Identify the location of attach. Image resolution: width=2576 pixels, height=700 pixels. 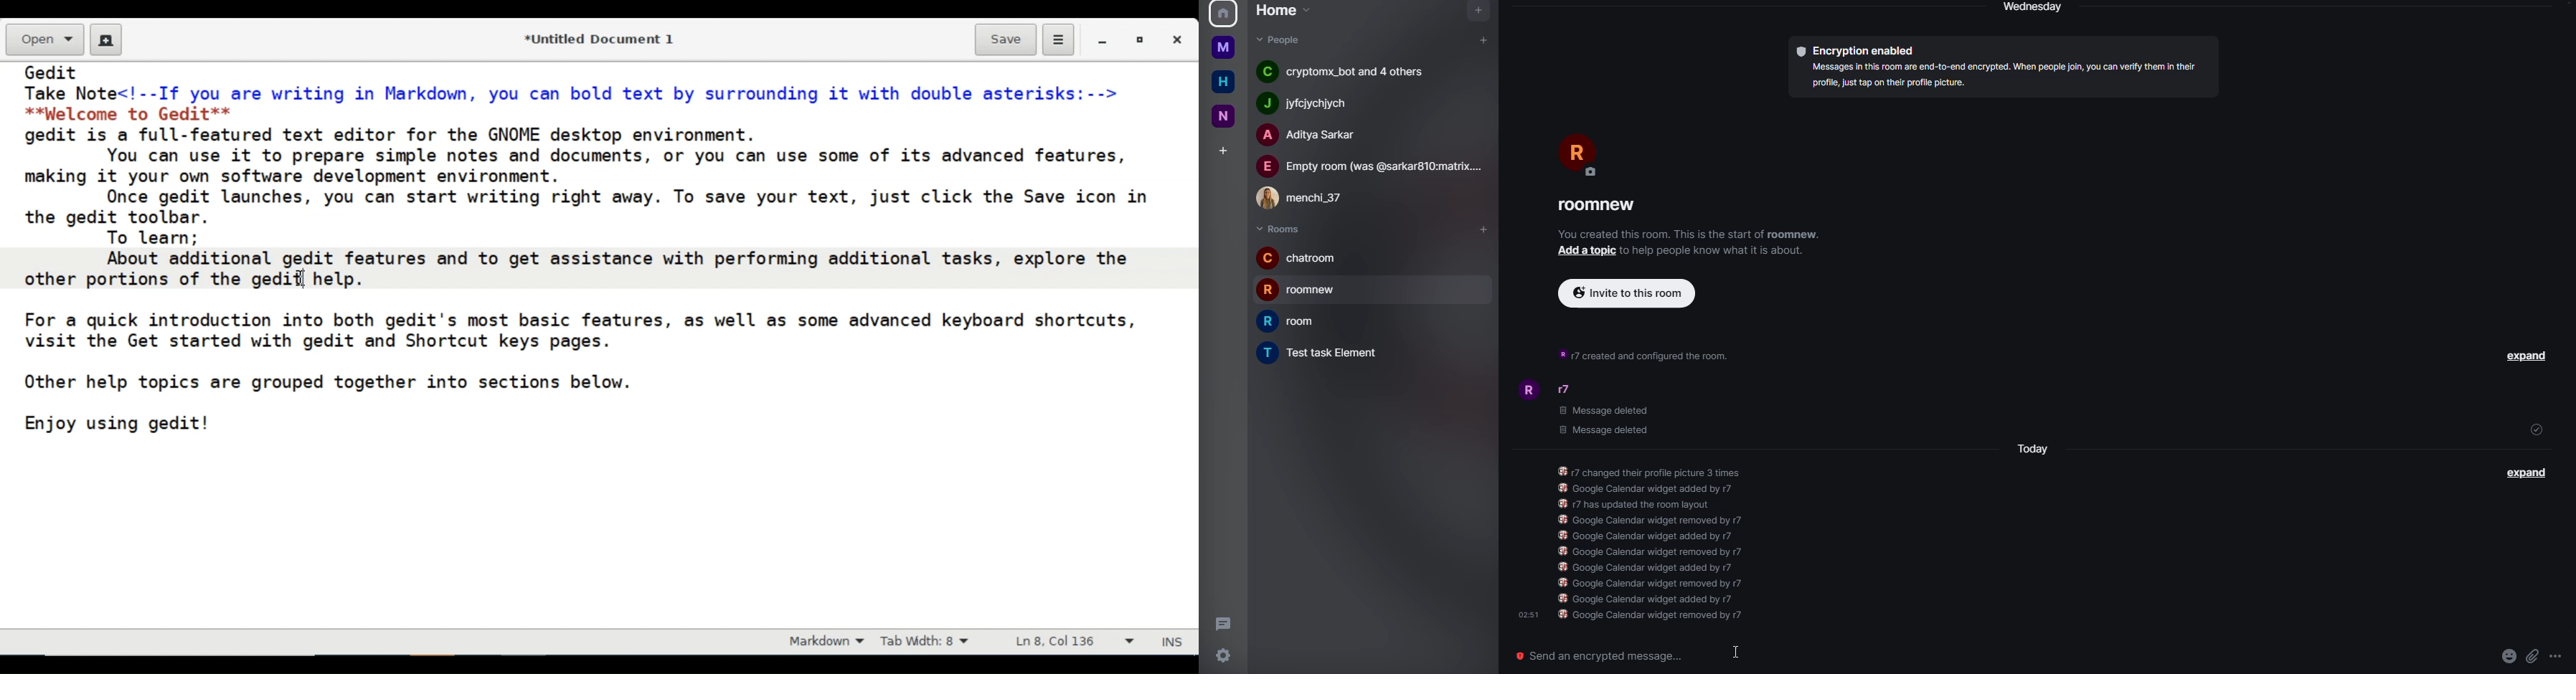
(2532, 655).